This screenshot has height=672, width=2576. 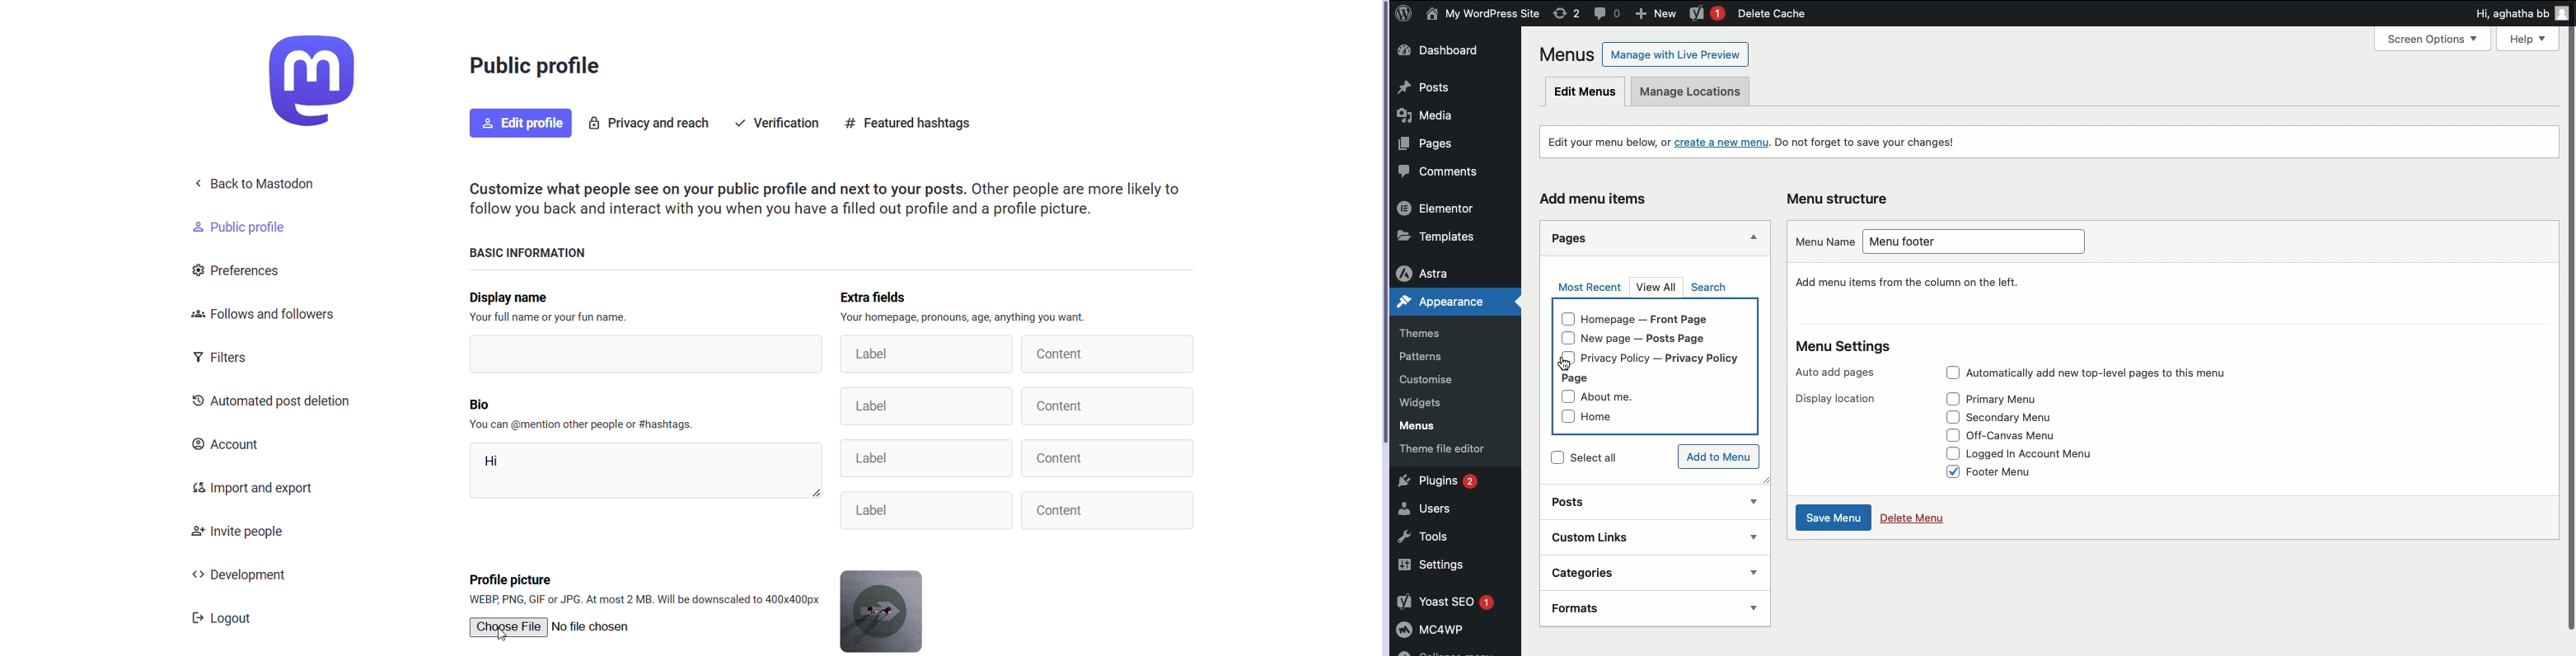 I want to click on follows and followers, so click(x=258, y=311).